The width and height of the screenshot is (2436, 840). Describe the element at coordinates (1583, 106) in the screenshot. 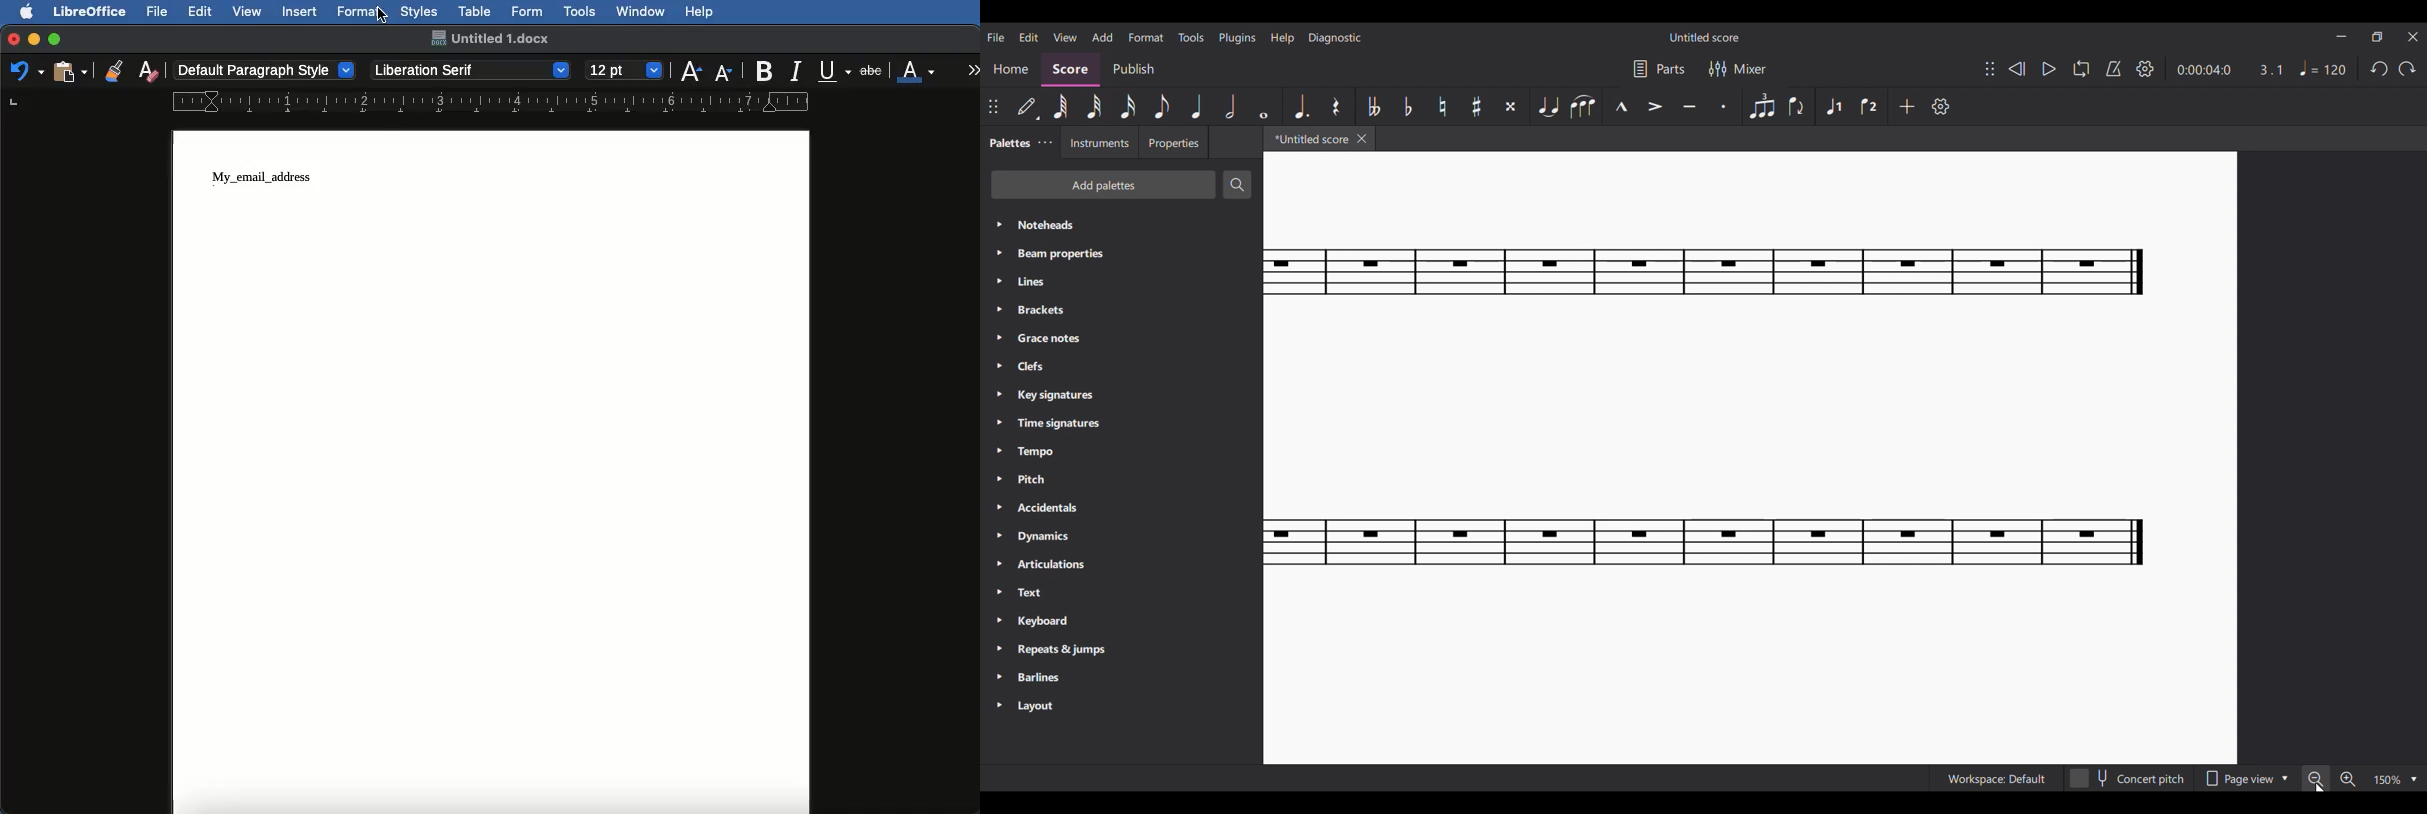

I see `Slur` at that location.